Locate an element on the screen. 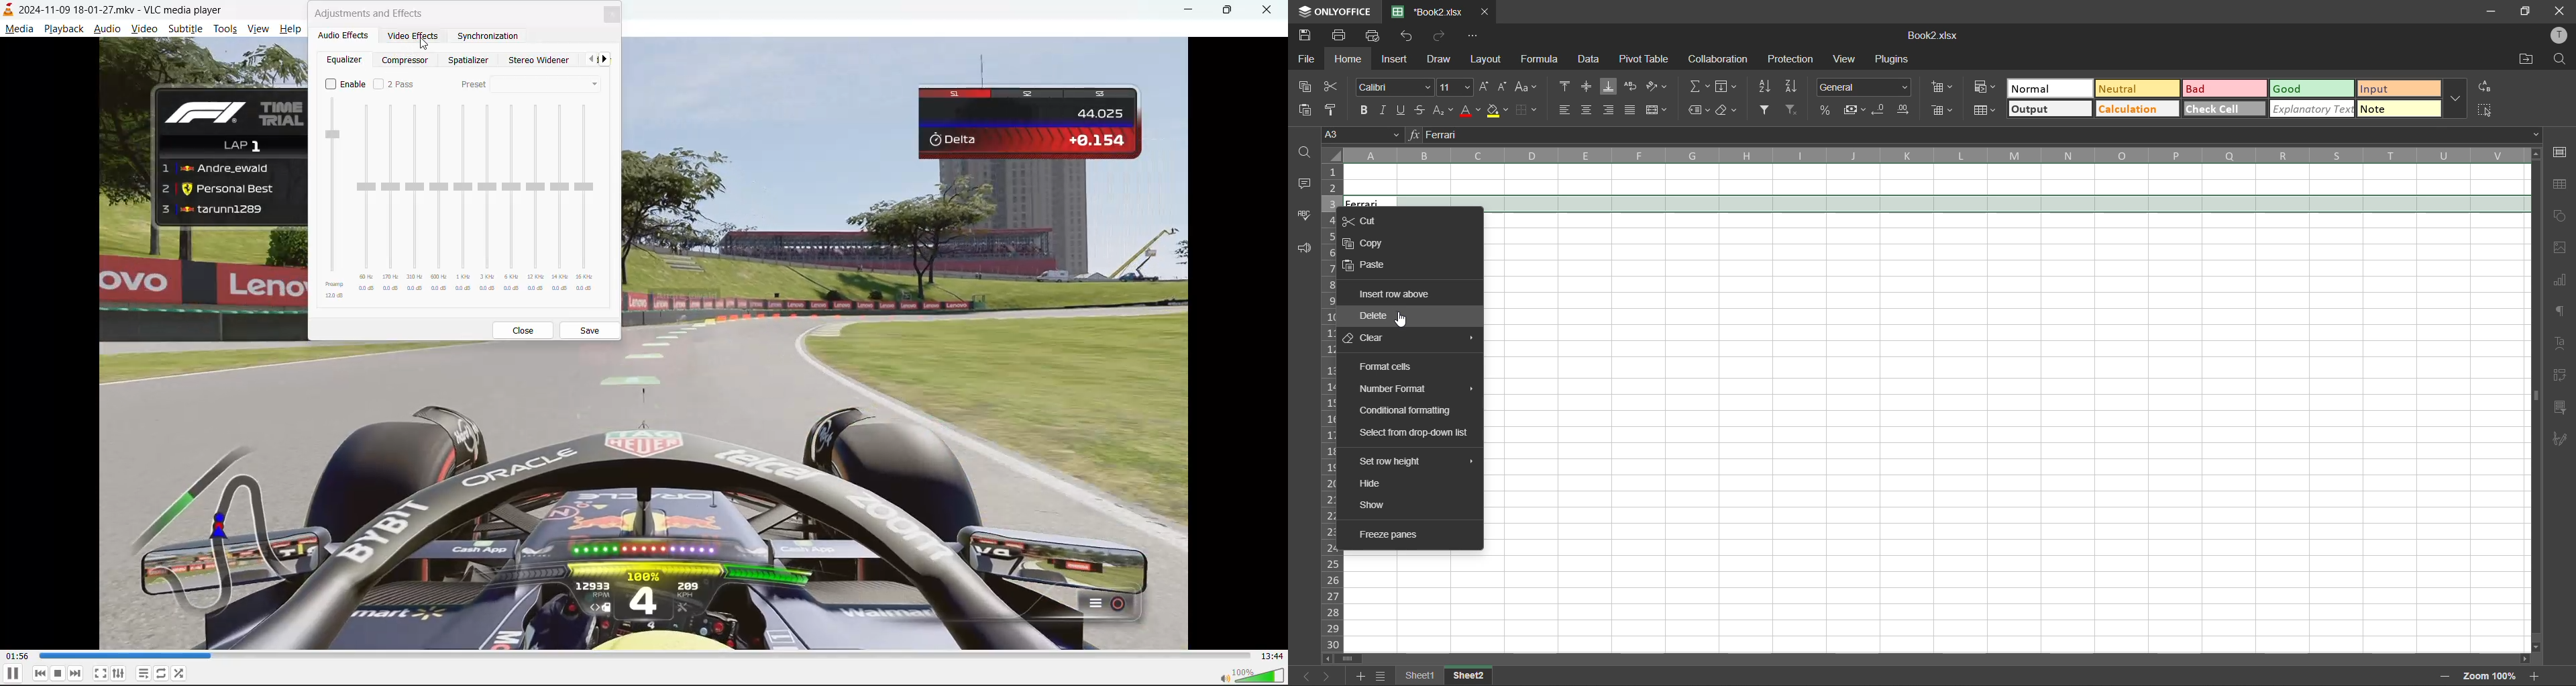 The height and width of the screenshot is (700, 2576). insert cells is located at coordinates (1943, 87).